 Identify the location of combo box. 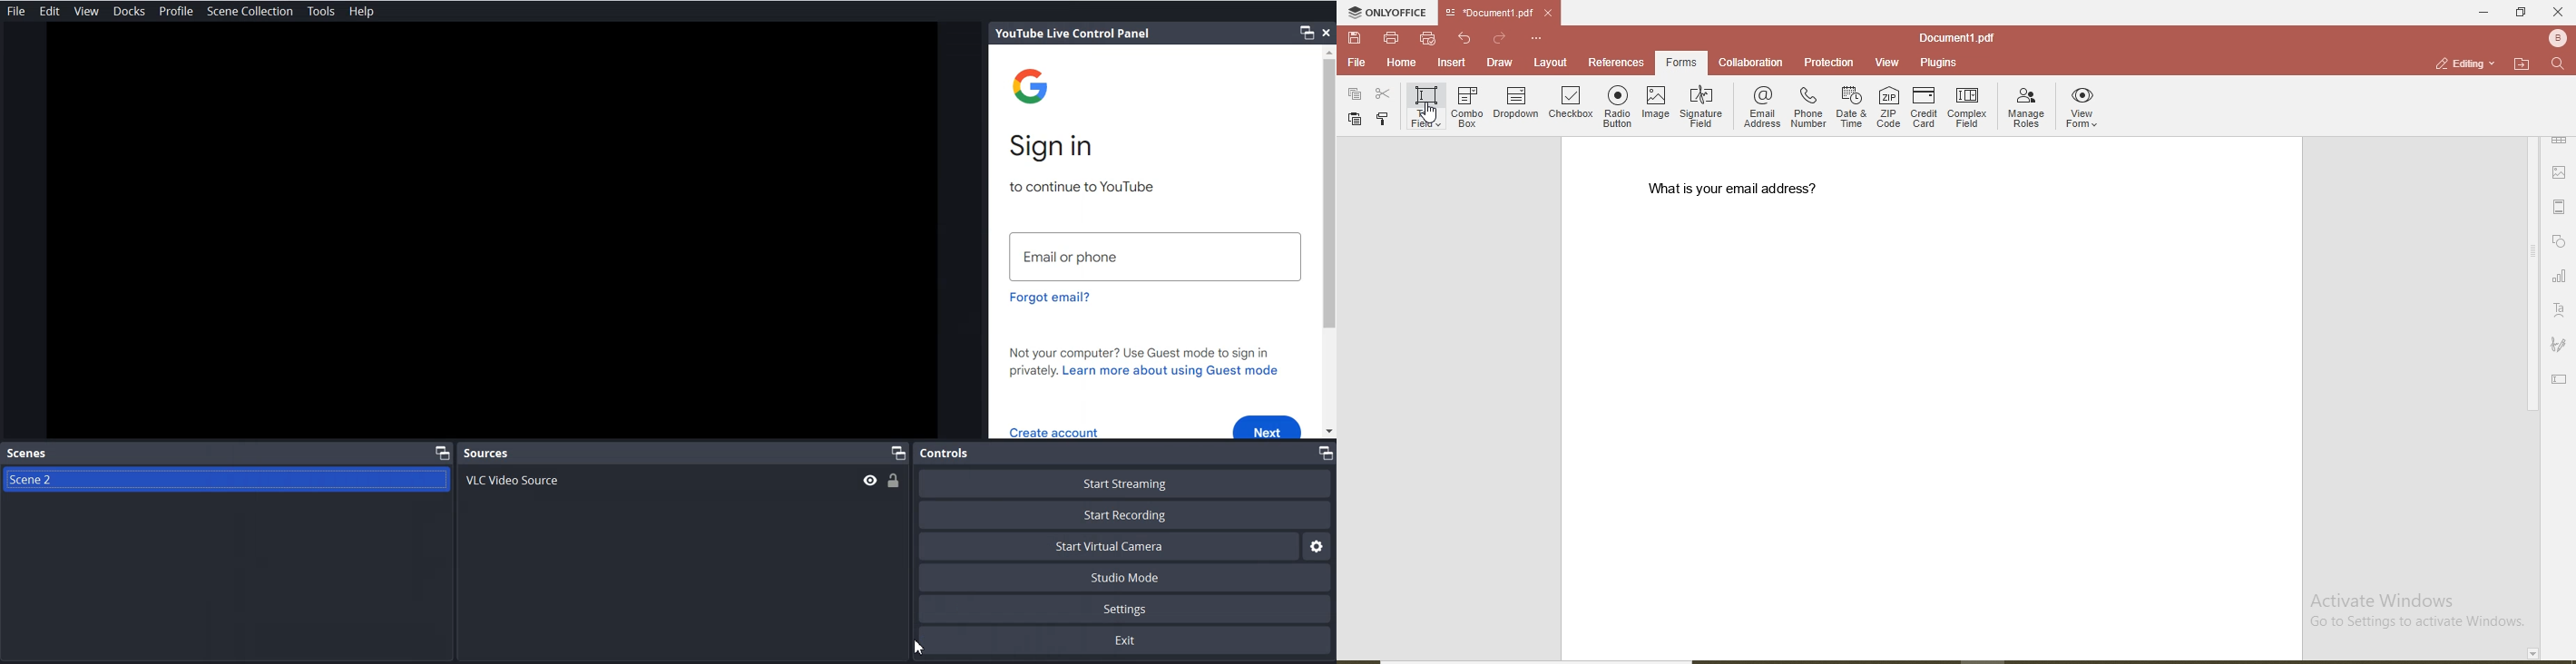
(1469, 104).